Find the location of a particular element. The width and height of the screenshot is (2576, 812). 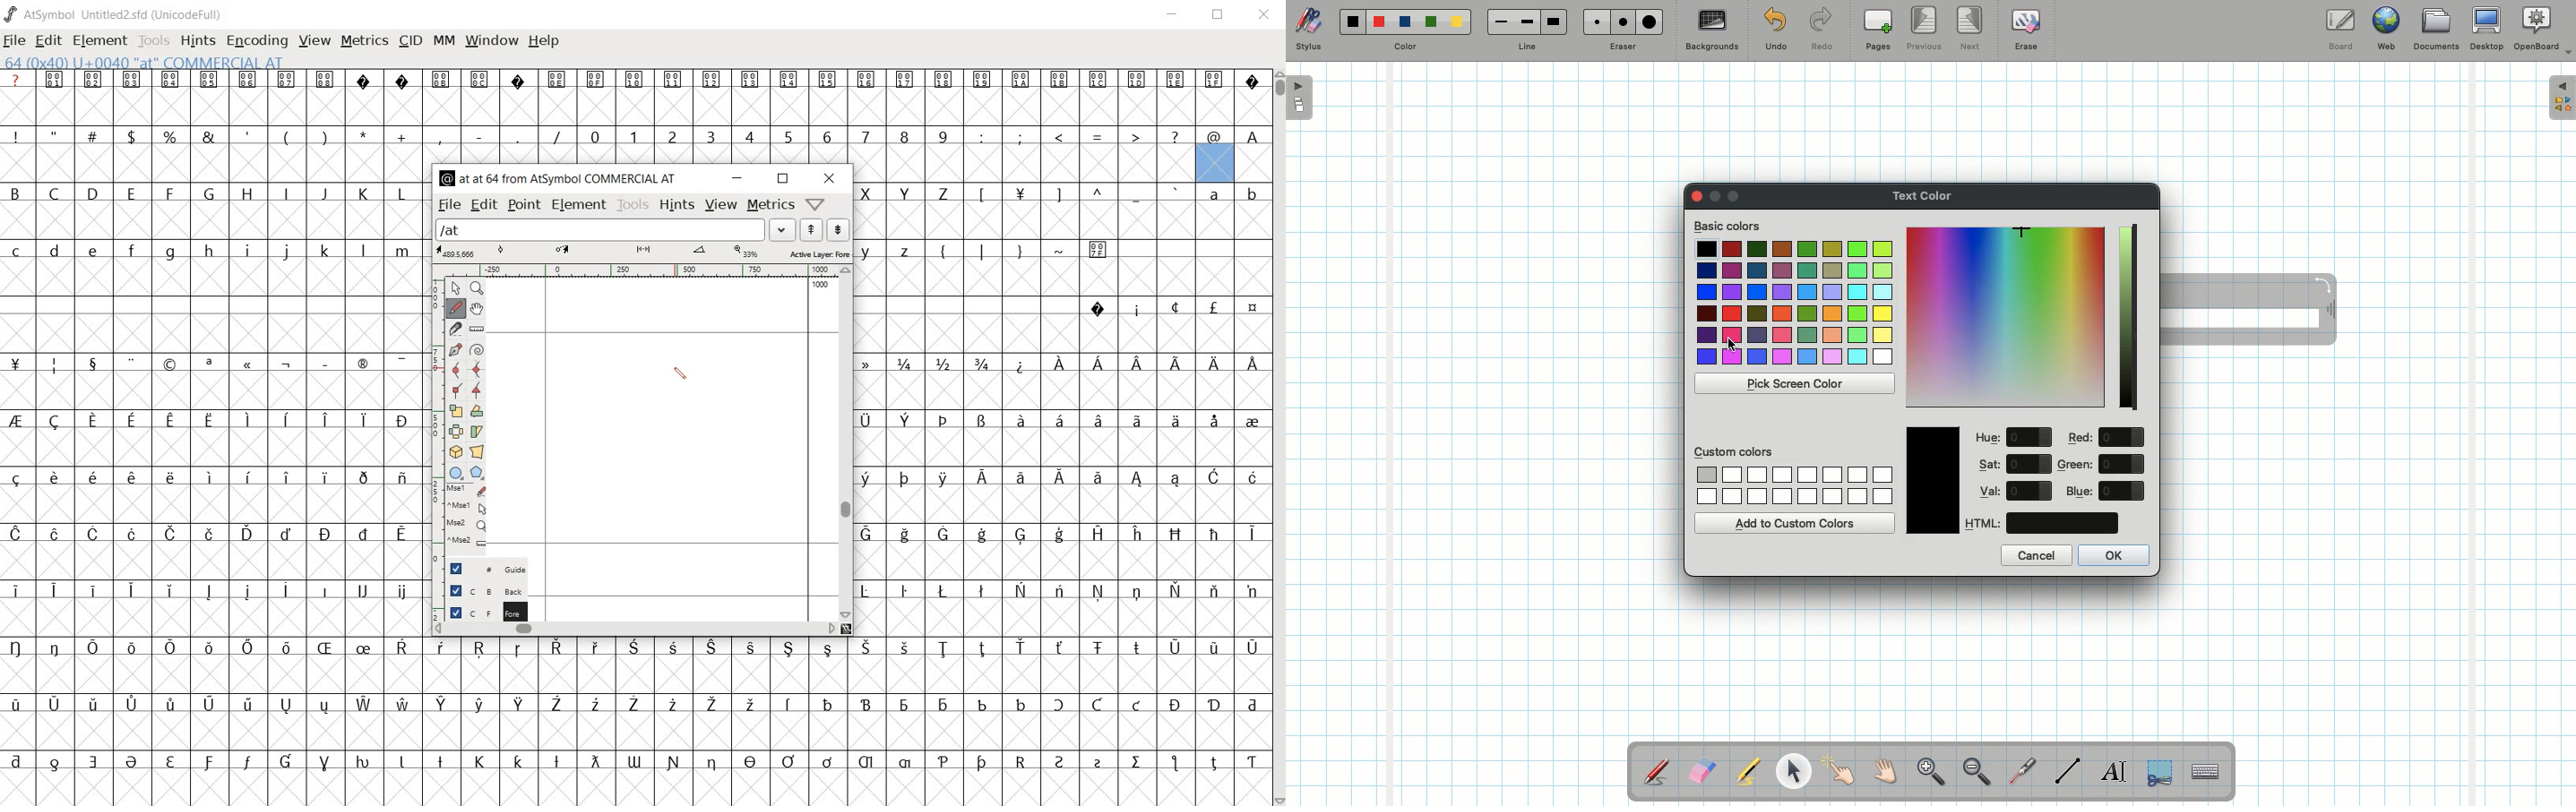

minimize is located at coordinates (737, 179).